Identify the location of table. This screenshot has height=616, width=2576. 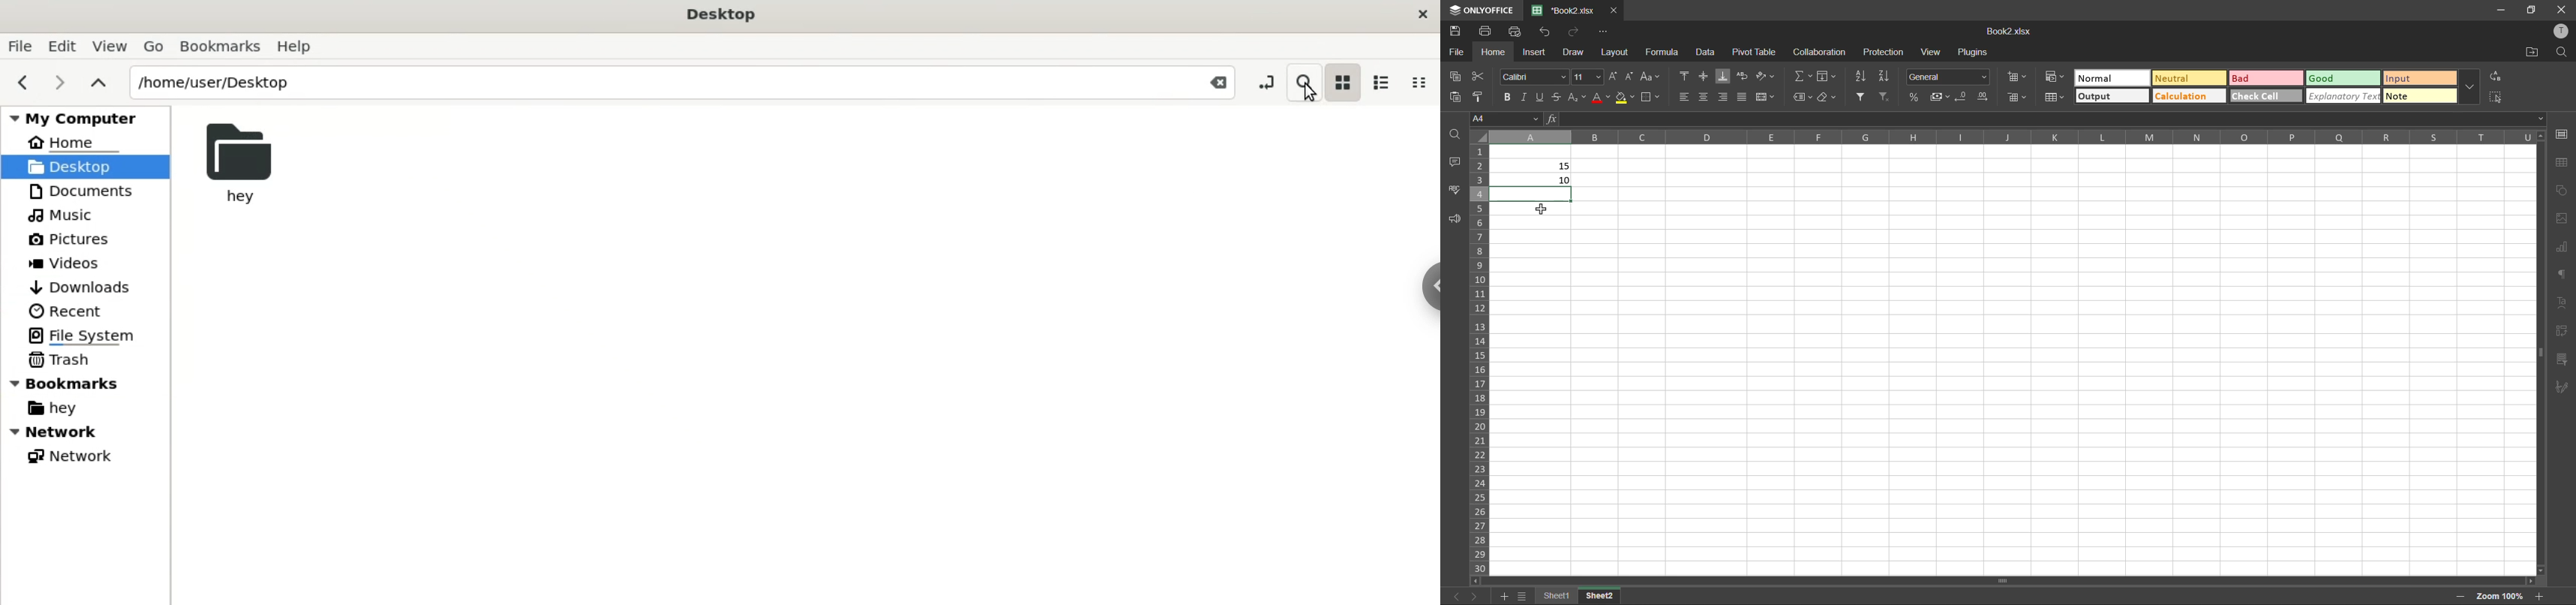
(2561, 163).